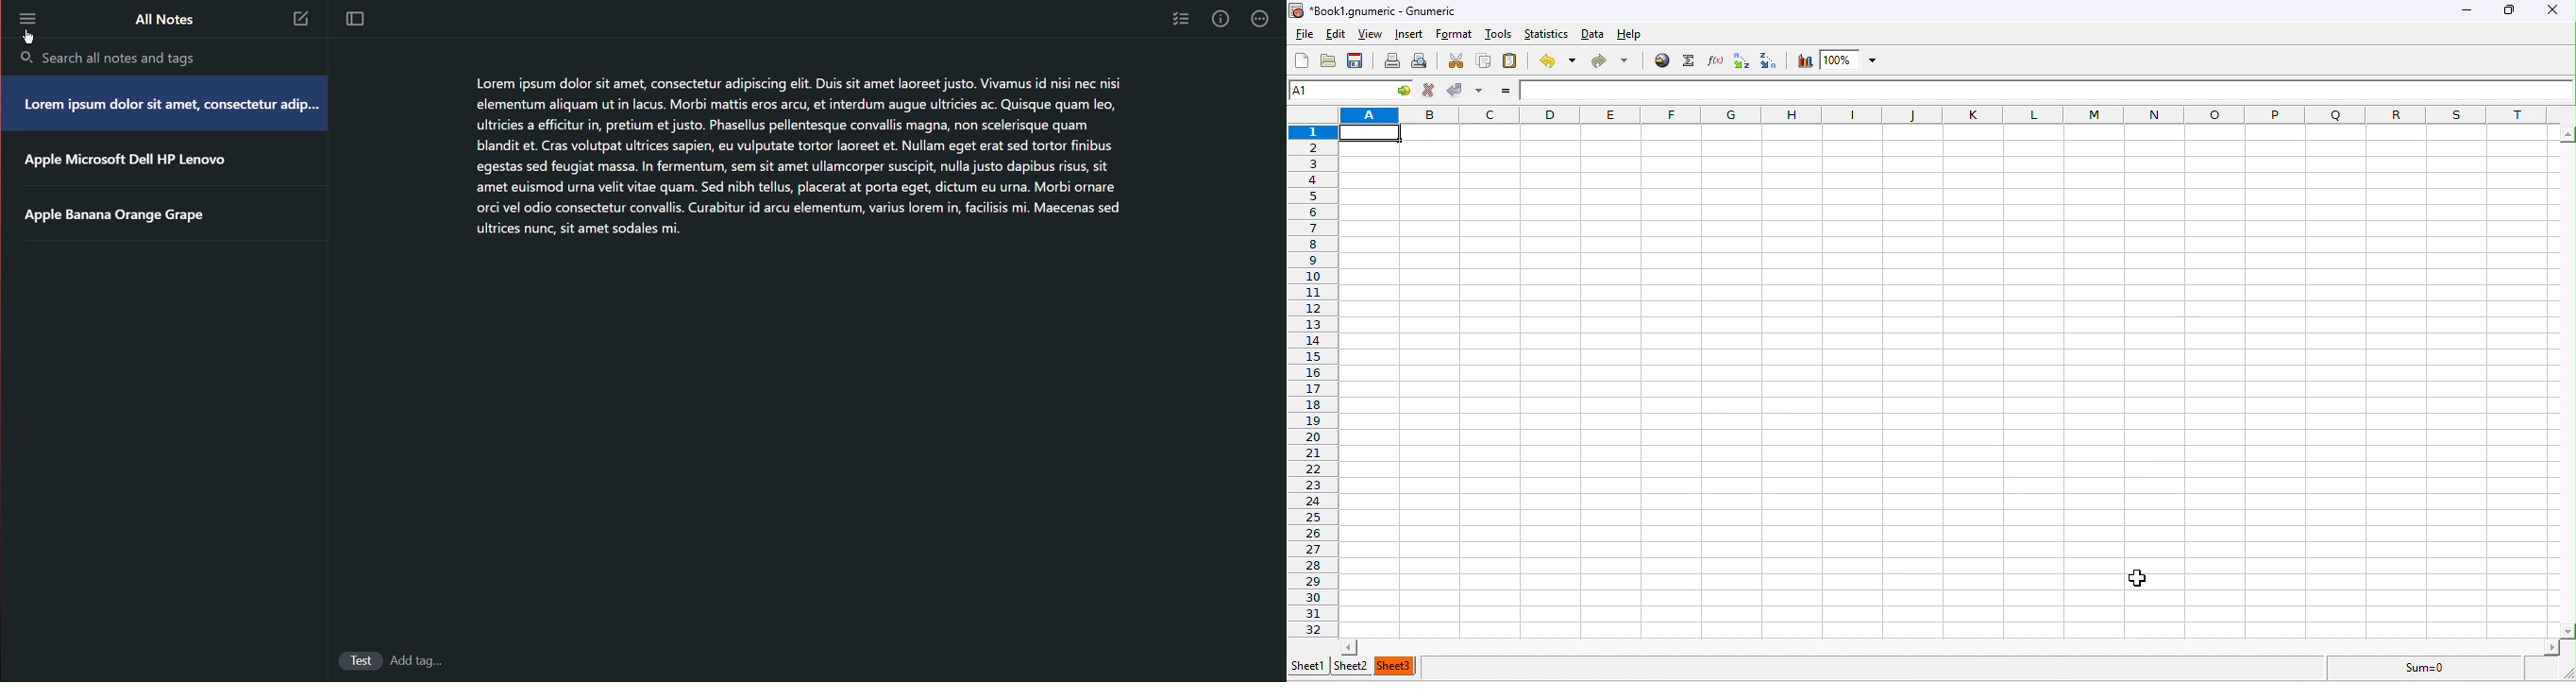 Image resolution: width=2576 pixels, height=700 pixels. What do you see at coordinates (162, 21) in the screenshot?
I see `All Notes` at bounding box center [162, 21].